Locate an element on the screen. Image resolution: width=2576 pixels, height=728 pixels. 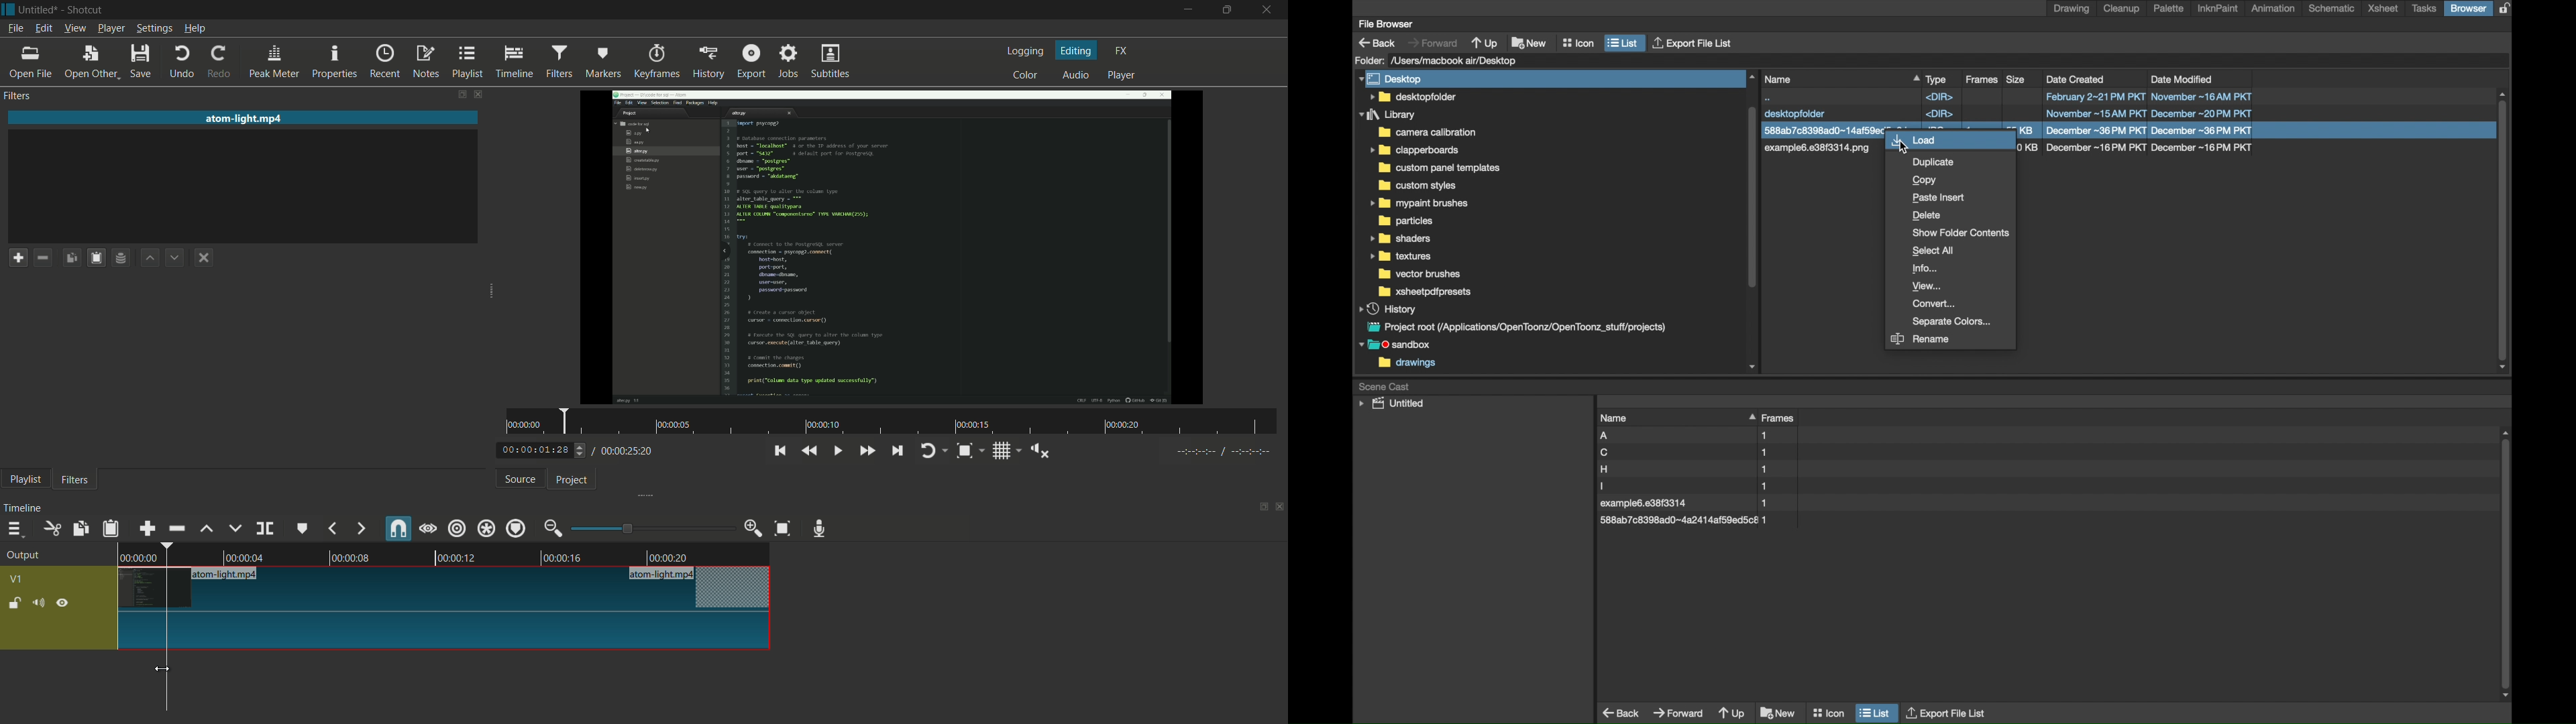
forward is located at coordinates (1678, 711).